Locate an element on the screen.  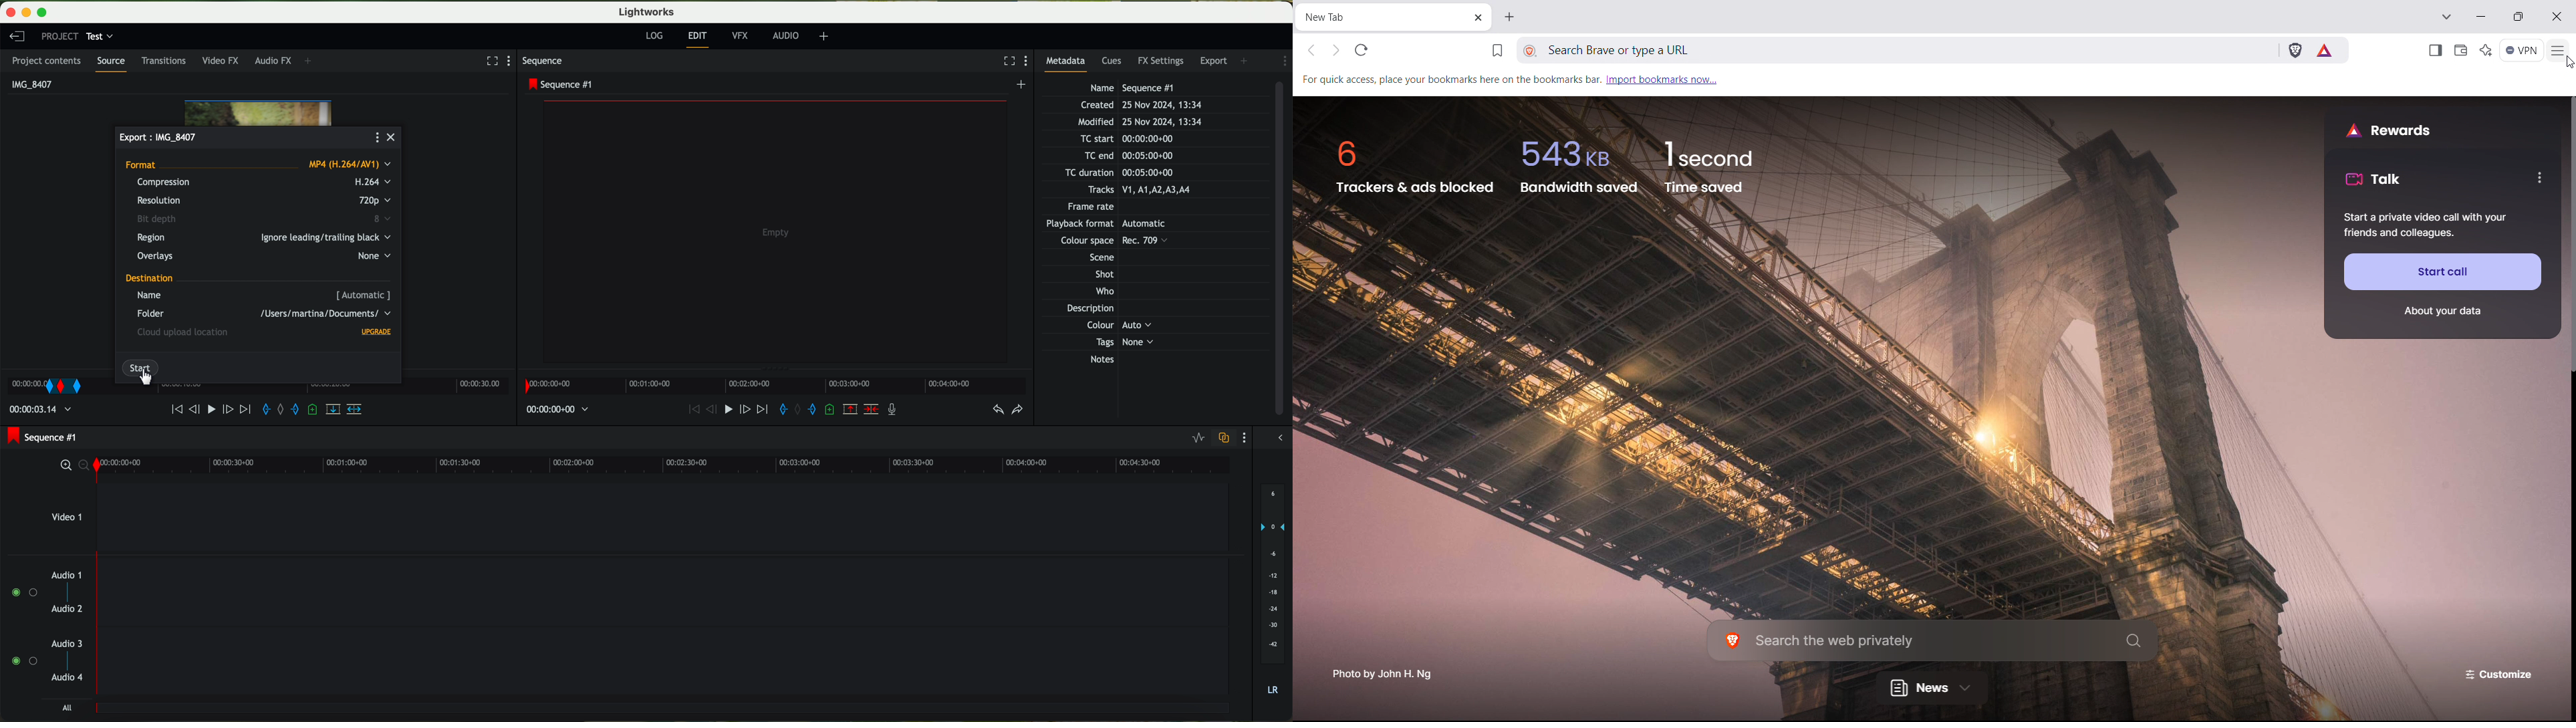
audio 3 is located at coordinates (68, 643).